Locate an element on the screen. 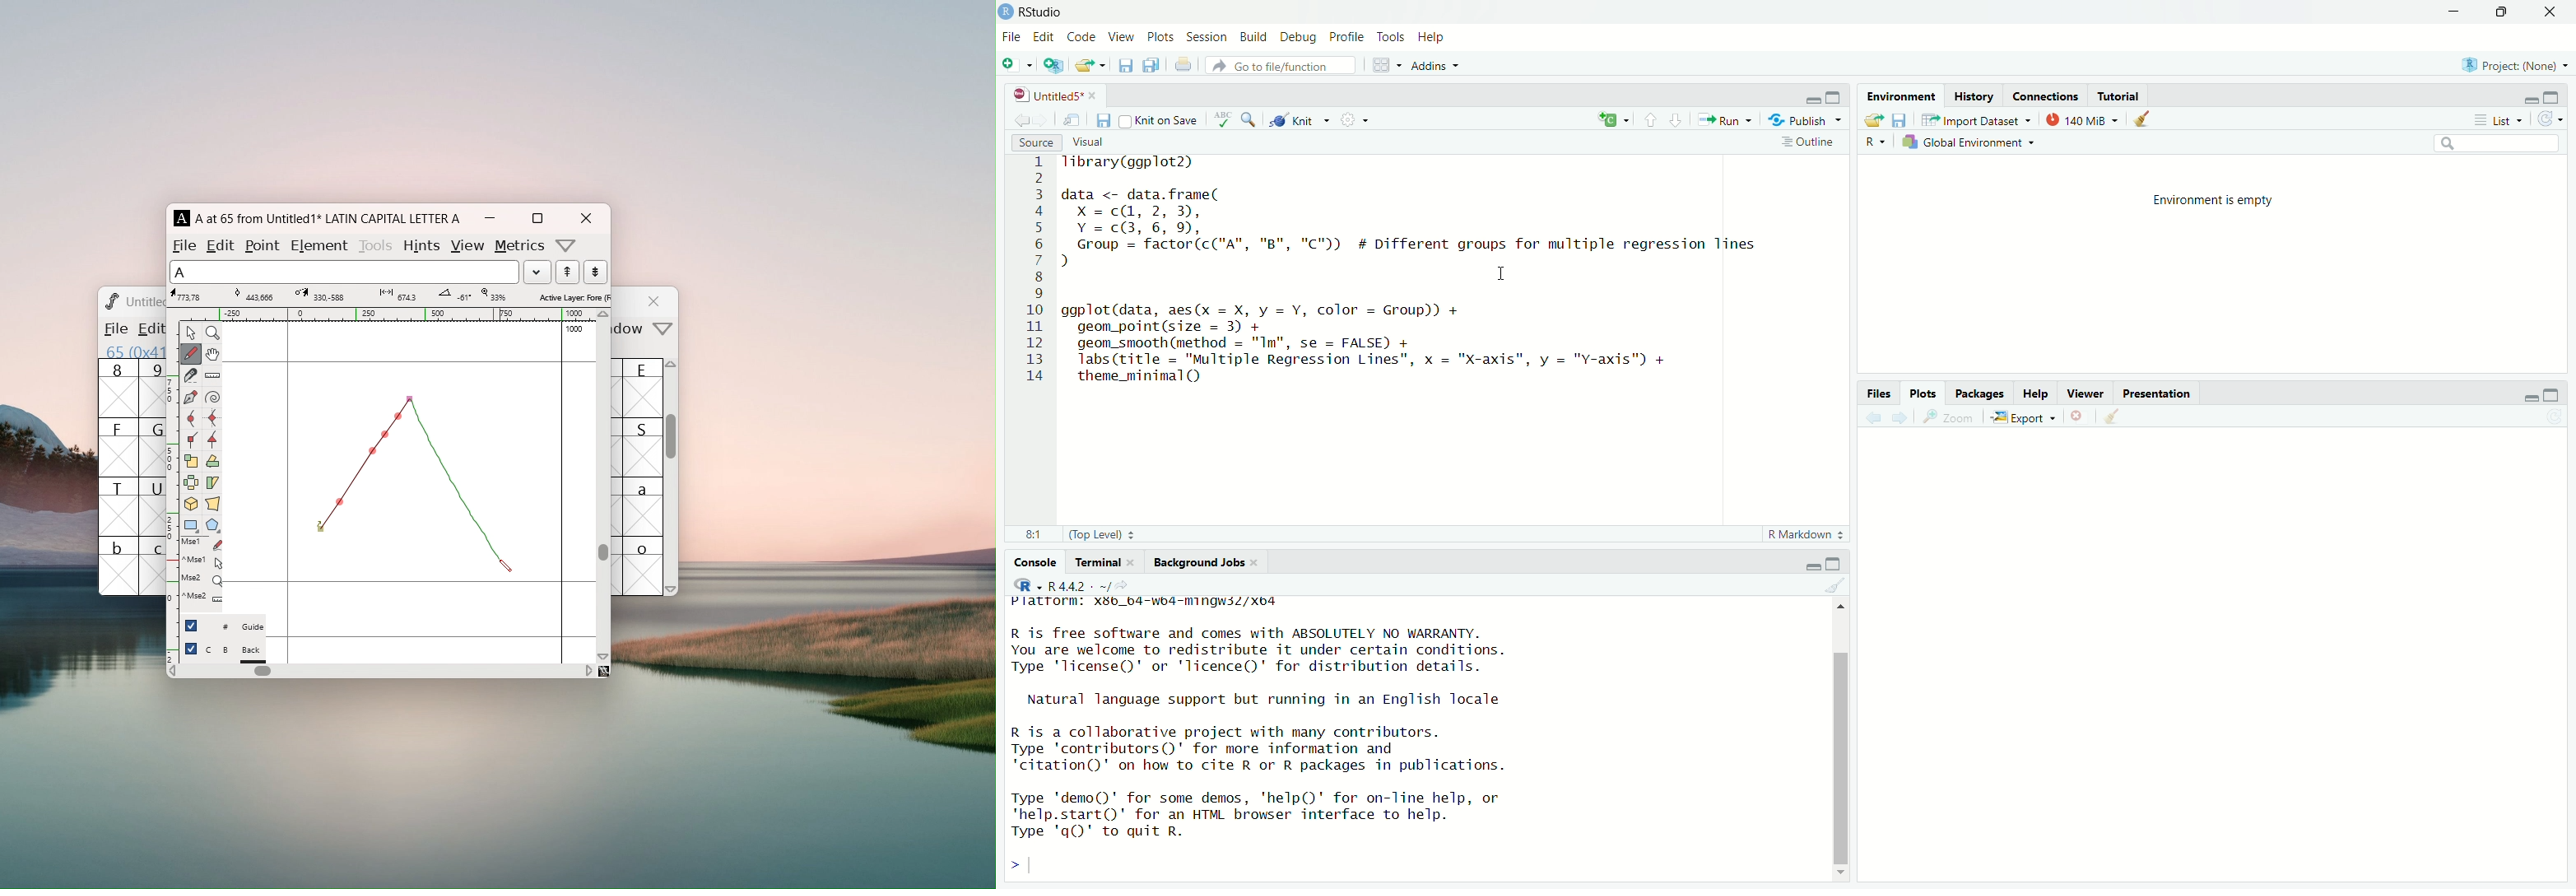 This screenshot has height=896, width=2576. Plots is located at coordinates (1919, 392).